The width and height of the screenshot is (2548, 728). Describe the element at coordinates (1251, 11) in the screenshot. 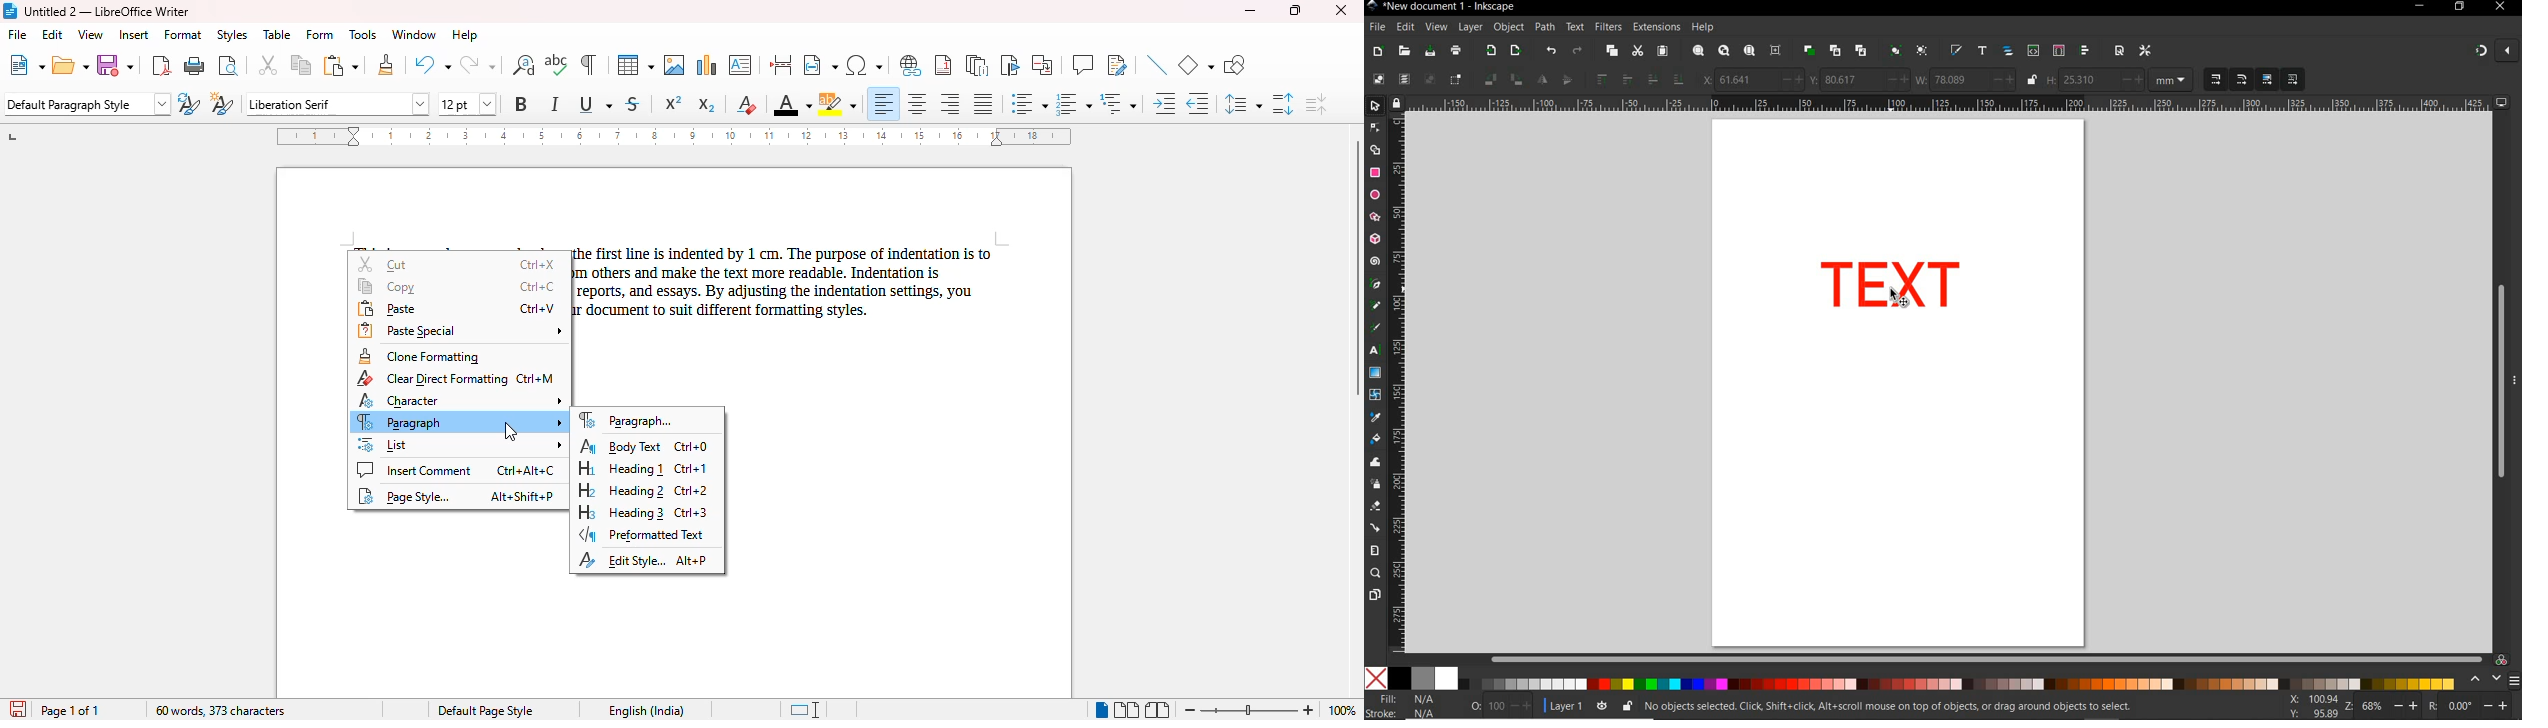

I see `minimize` at that location.